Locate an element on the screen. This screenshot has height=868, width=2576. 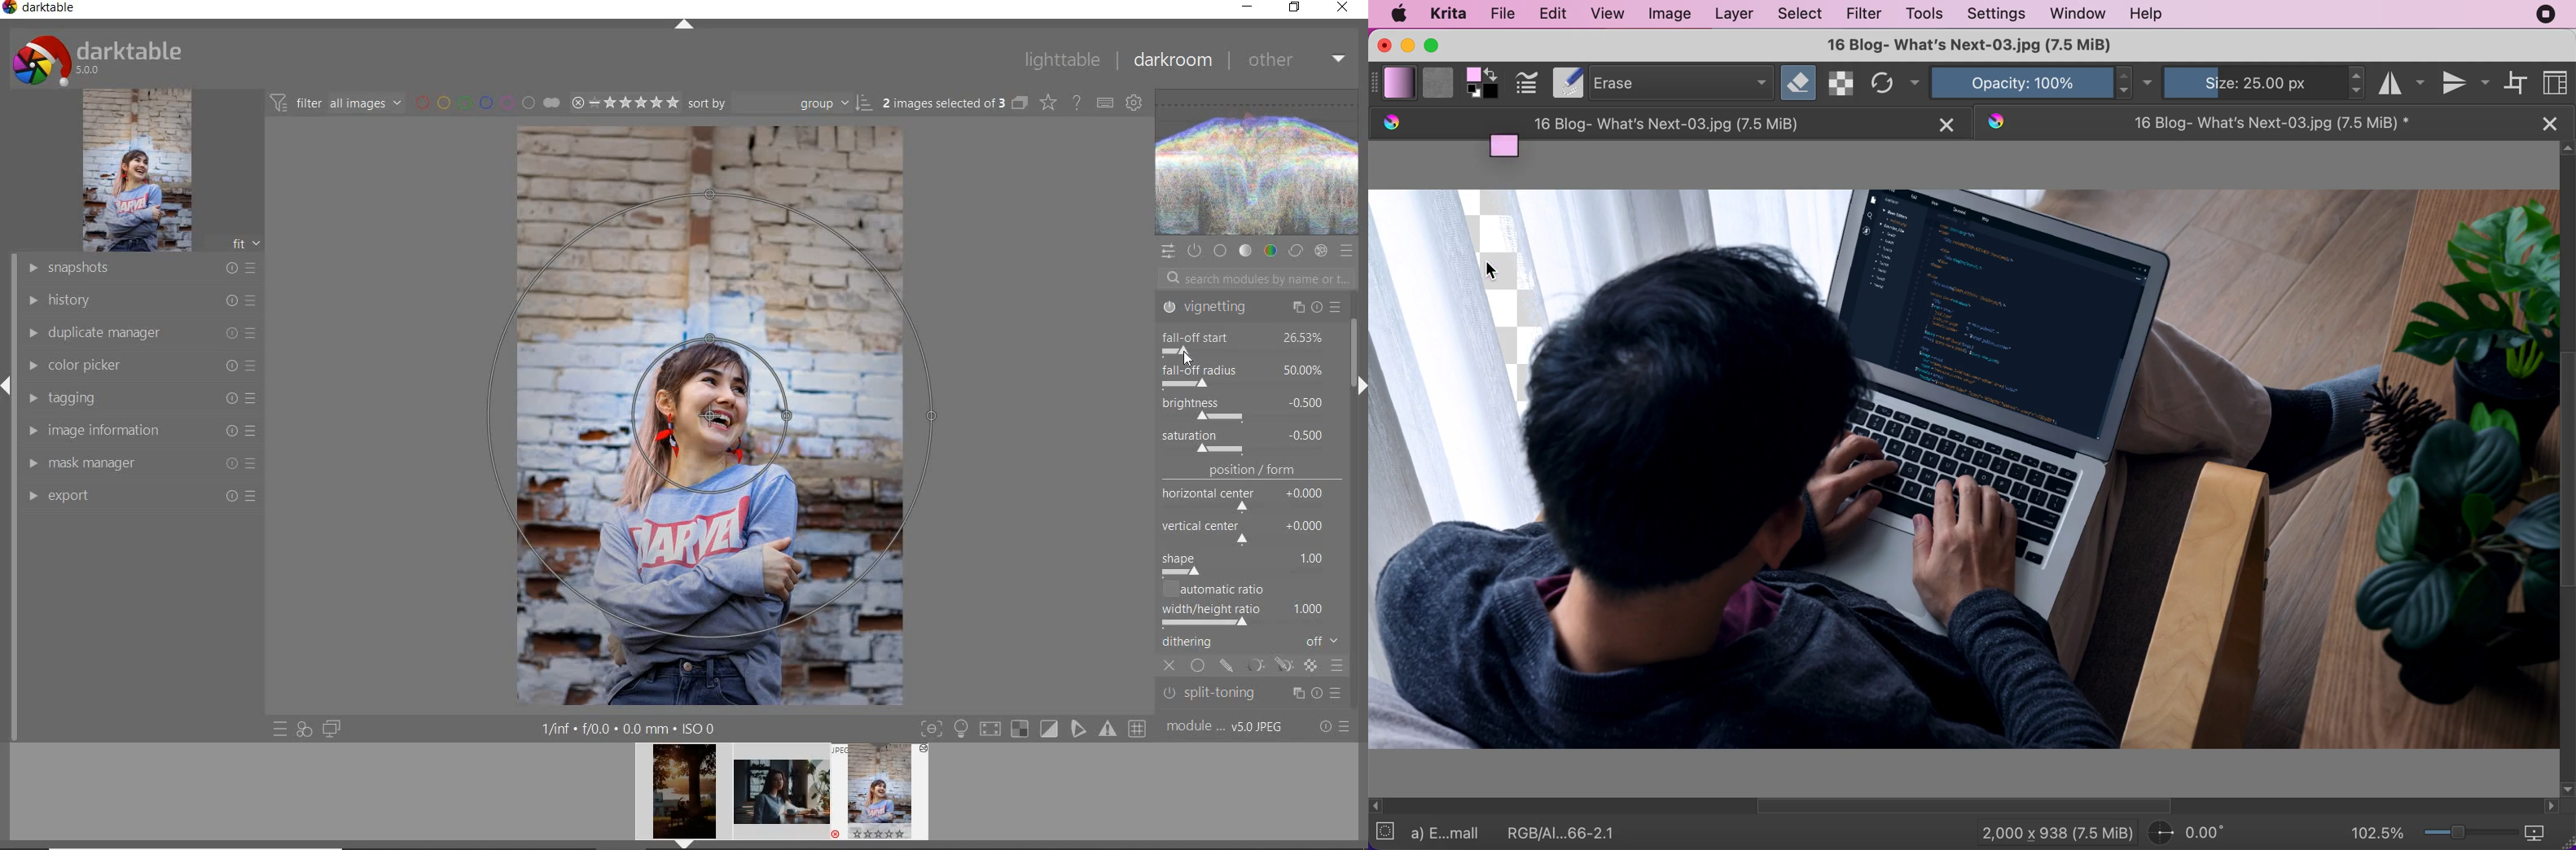
Close is located at coordinates (1183, 353).